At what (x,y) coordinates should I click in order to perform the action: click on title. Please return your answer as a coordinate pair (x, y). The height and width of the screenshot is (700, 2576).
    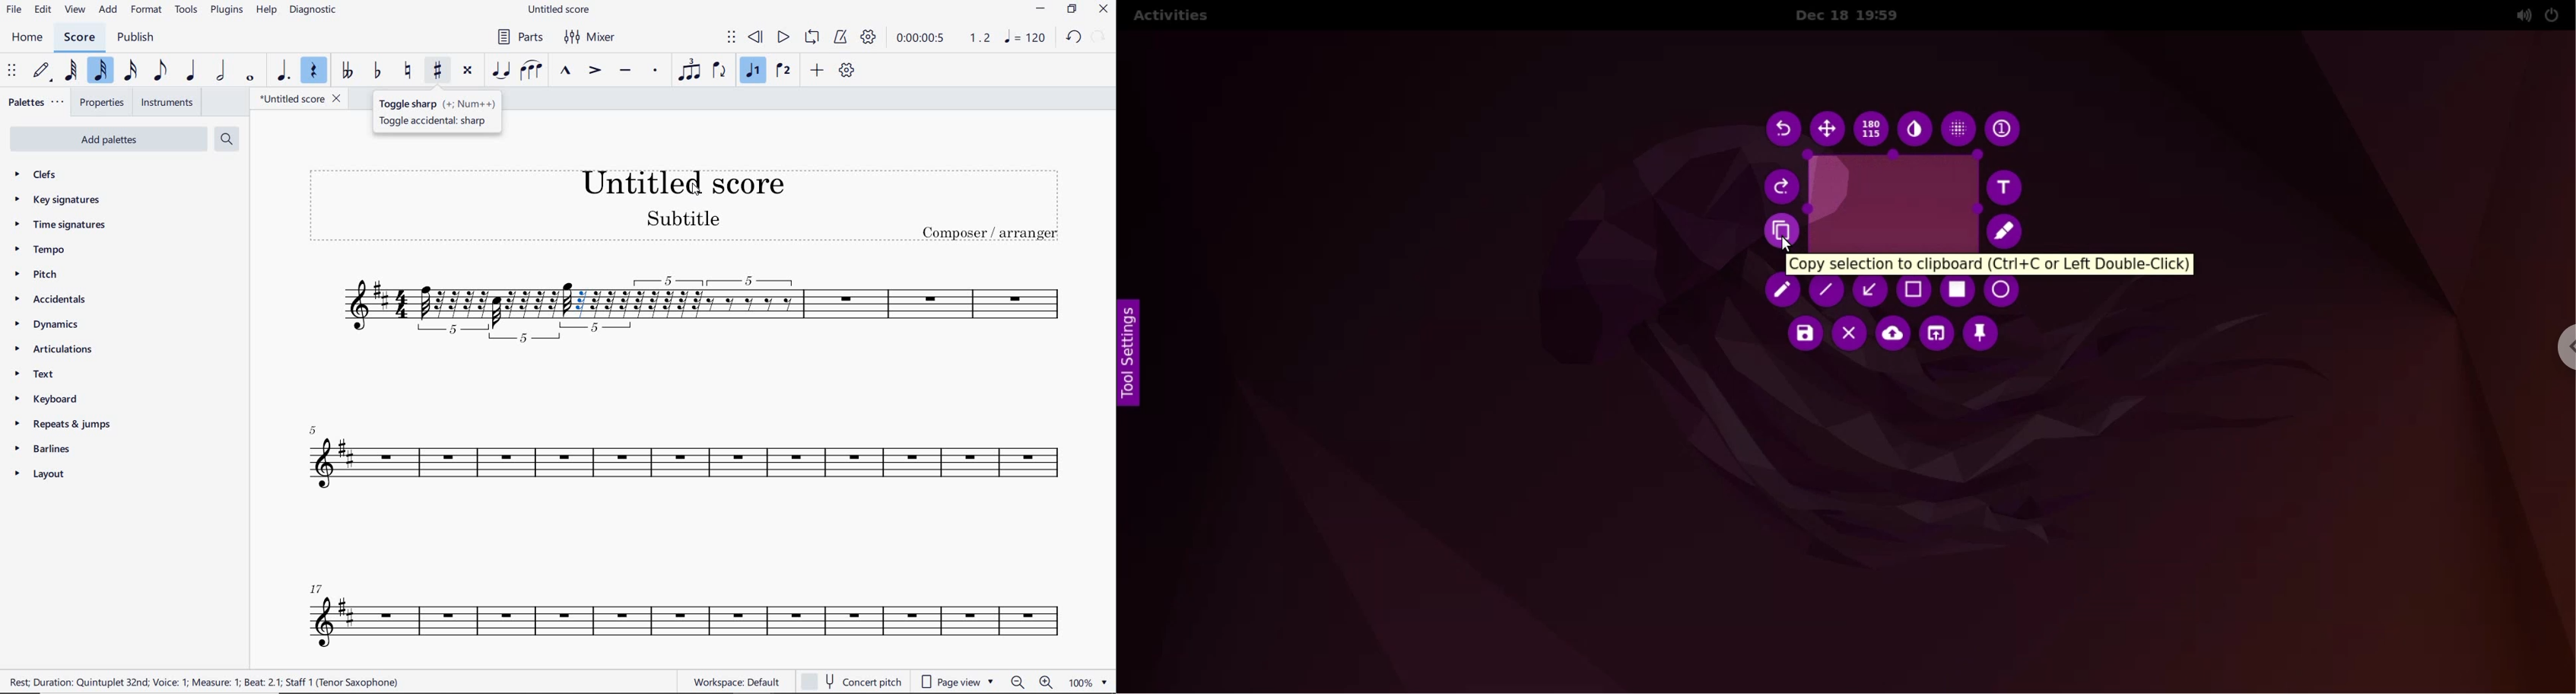
    Looking at the image, I should click on (684, 205).